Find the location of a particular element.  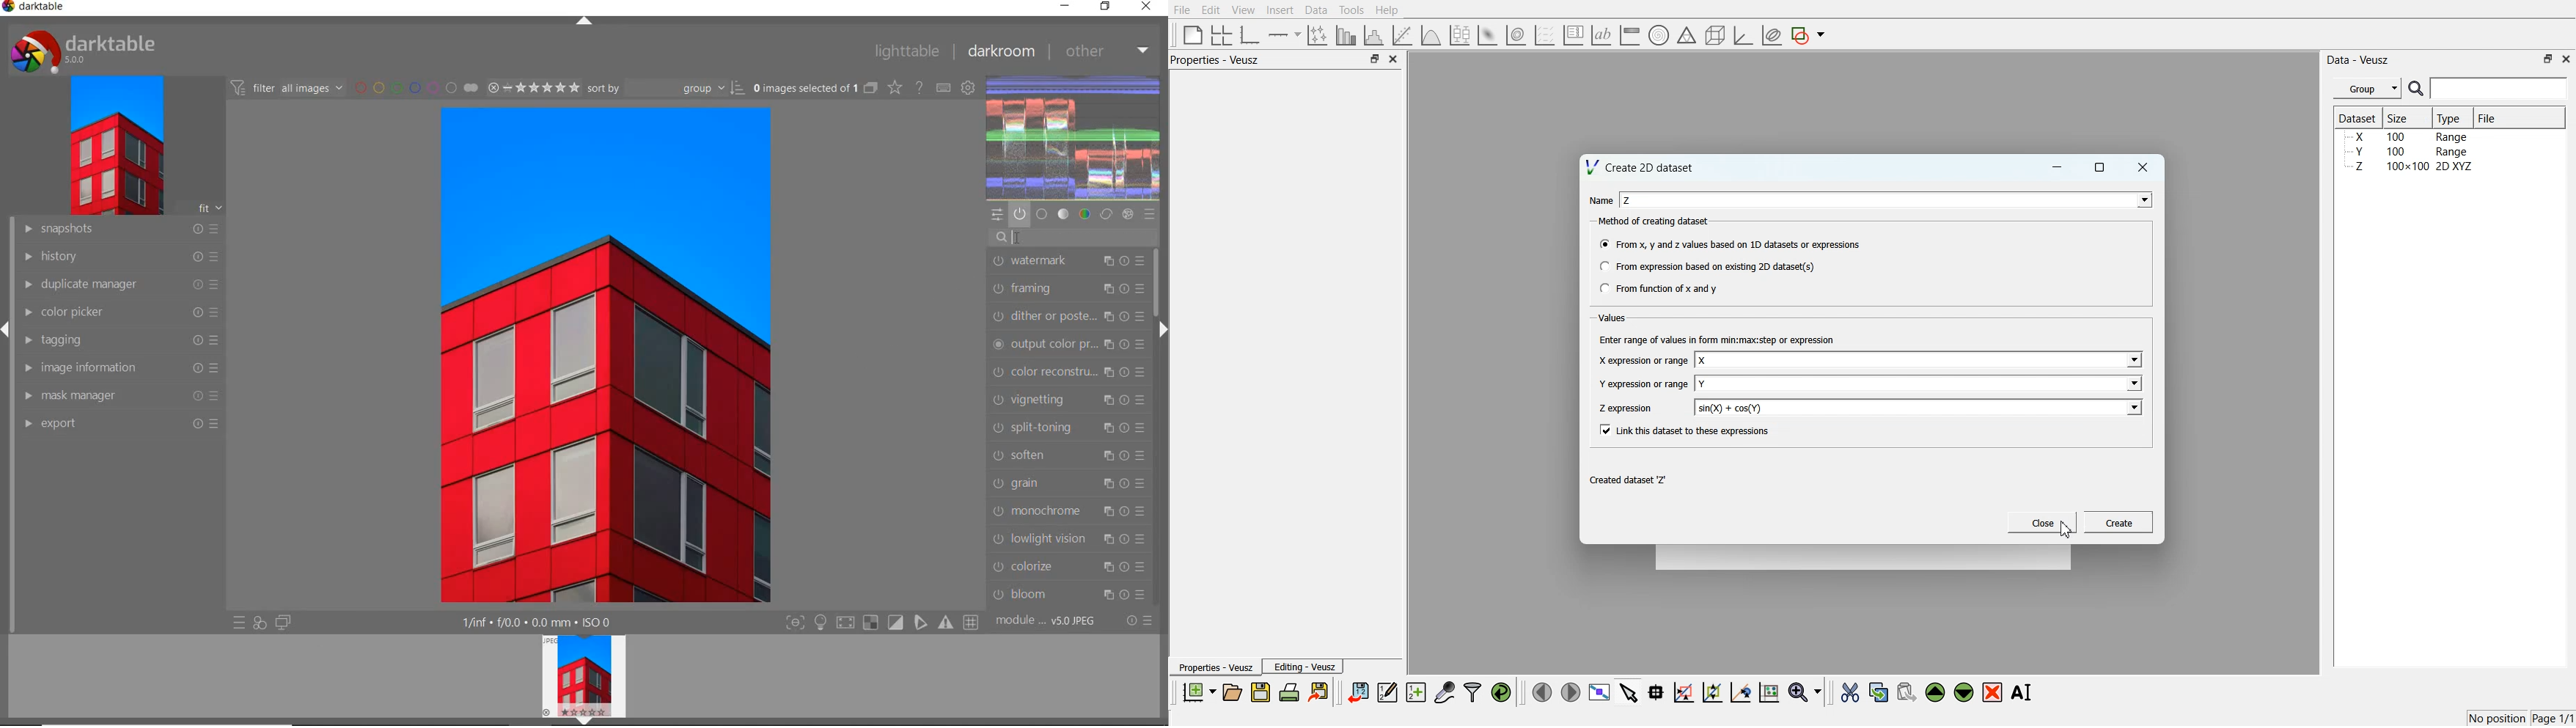

watermark is located at coordinates (1067, 259).